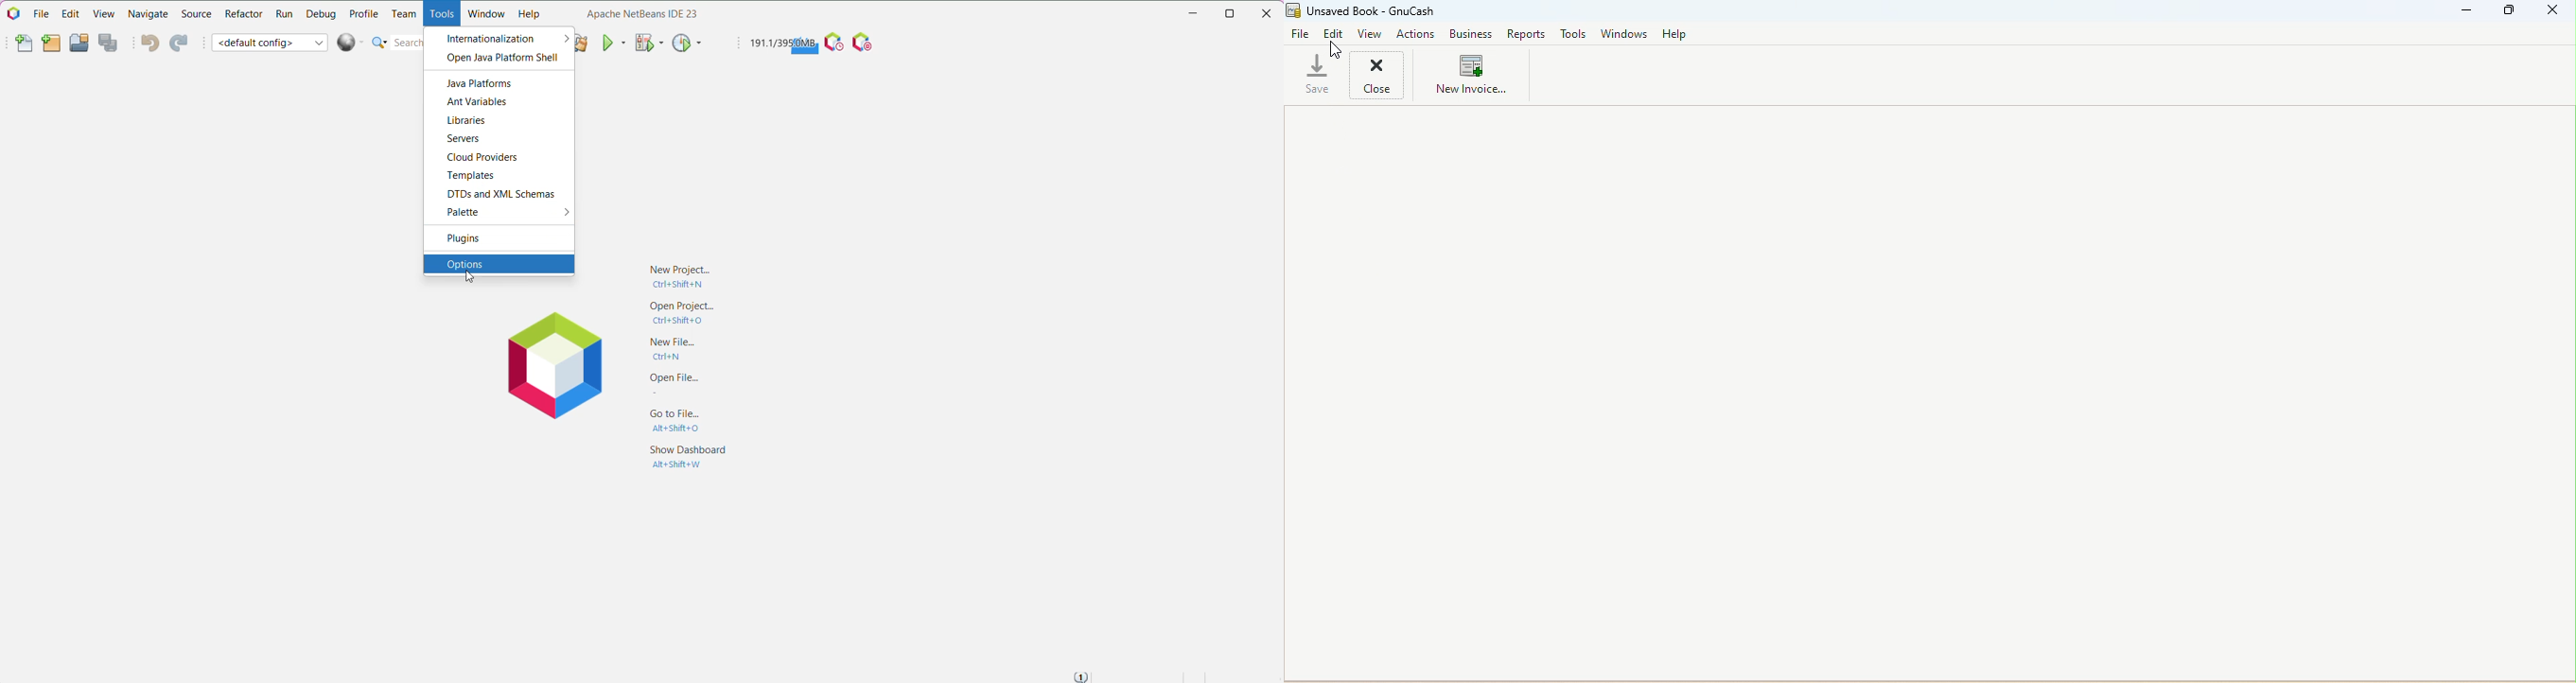 This screenshot has width=2576, height=700. I want to click on Close, so click(2553, 13).